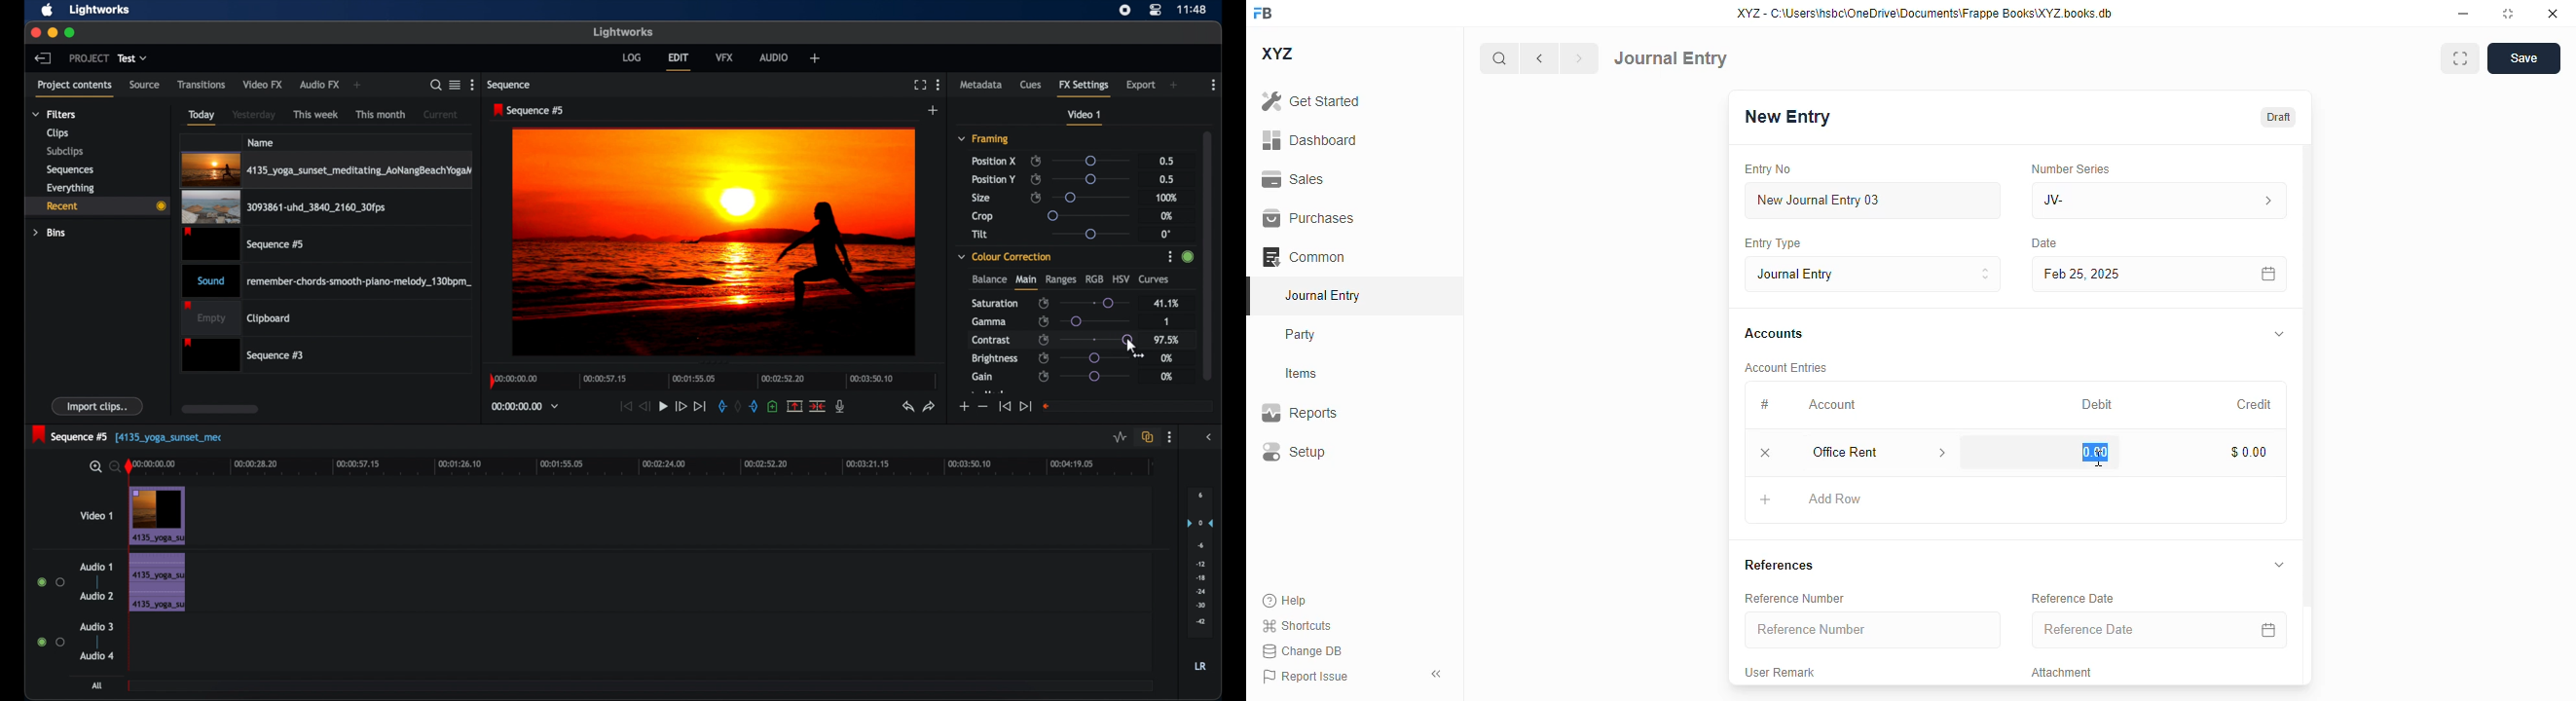  I want to click on audio output levels, so click(1199, 563).